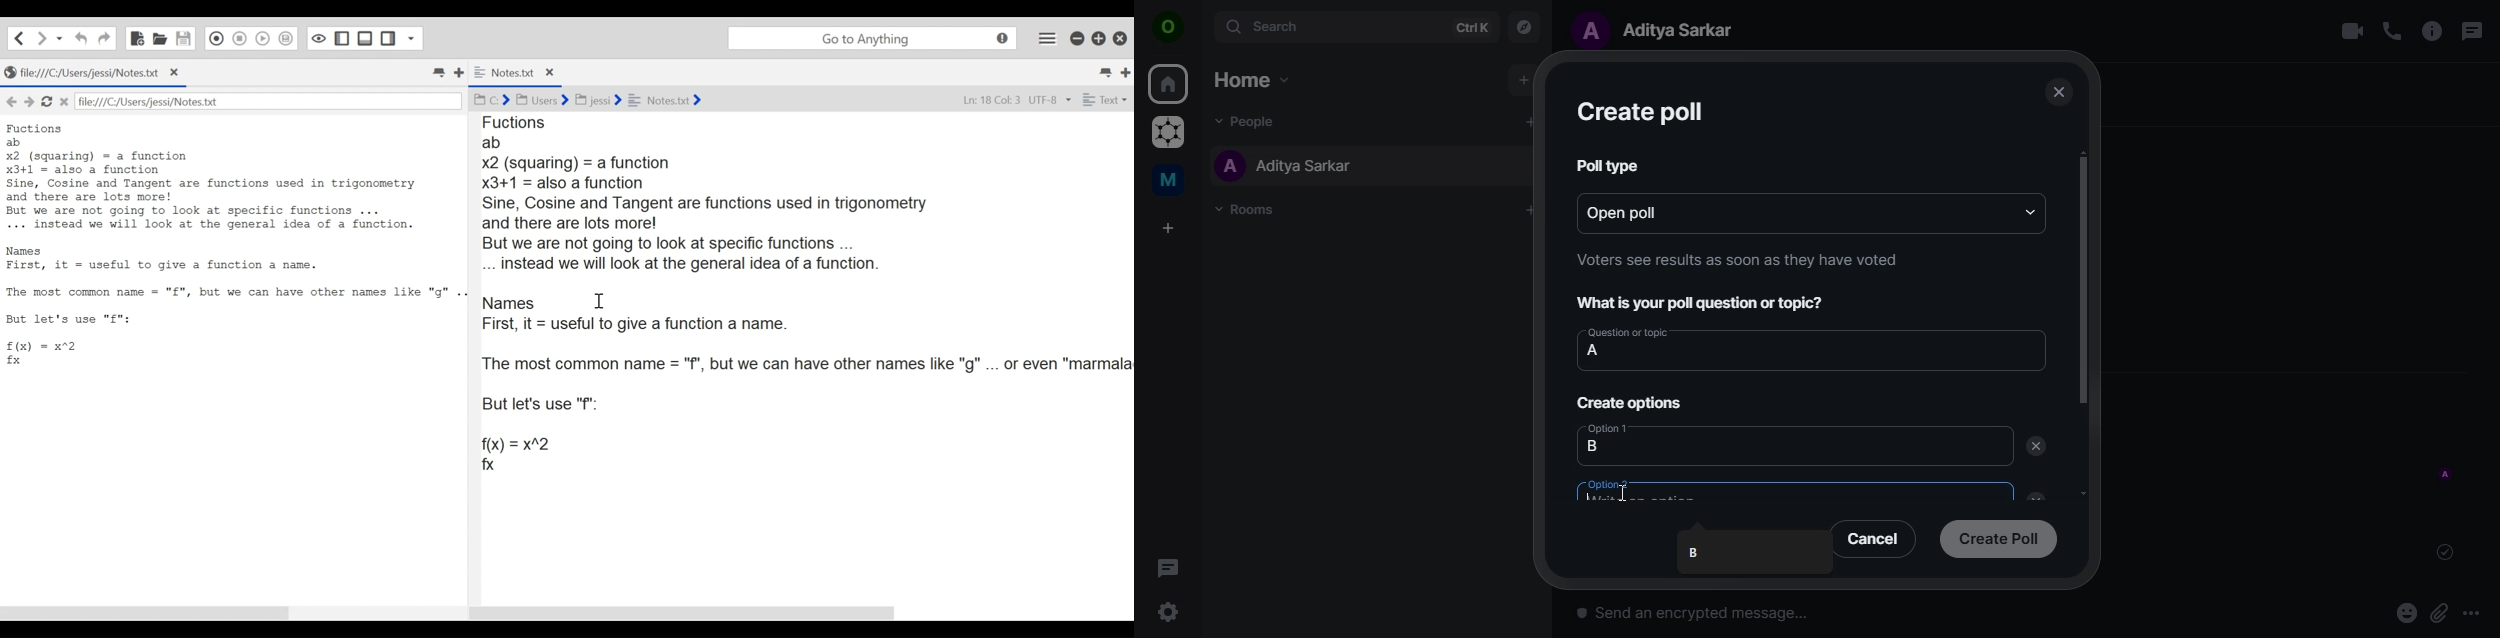  I want to click on scrollbar, so click(2081, 281).